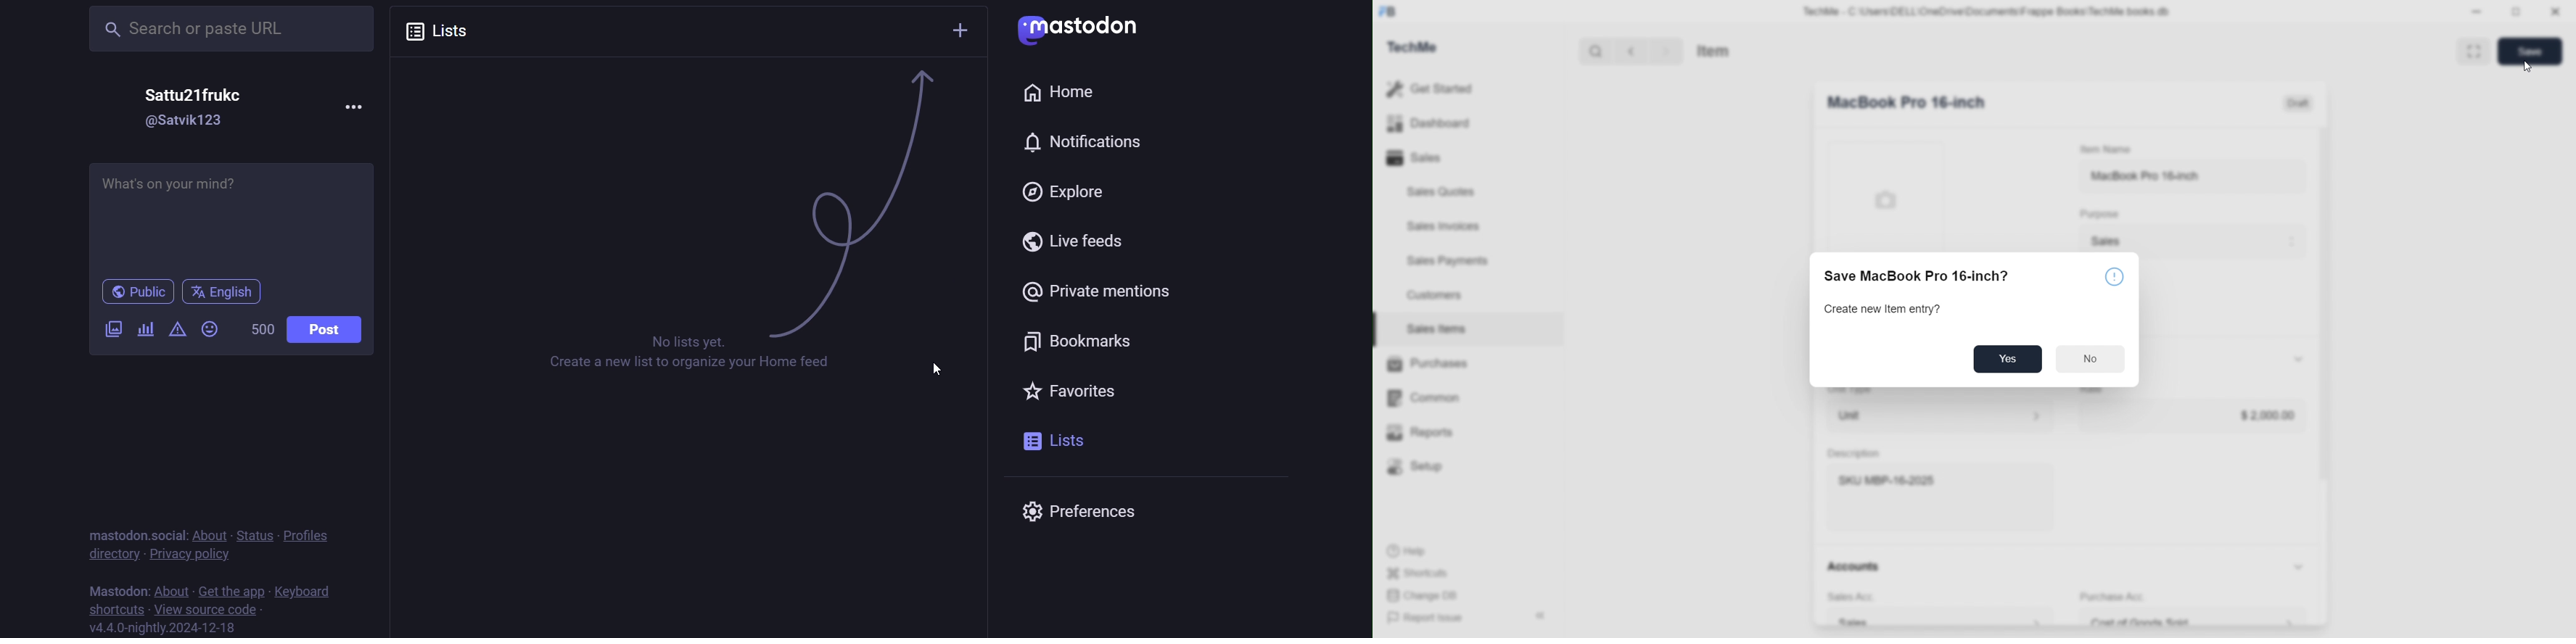 The height and width of the screenshot is (644, 2576). What do you see at coordinates (171, 588) in the screenshot?
I see `about` at bounding box center [171, 588].